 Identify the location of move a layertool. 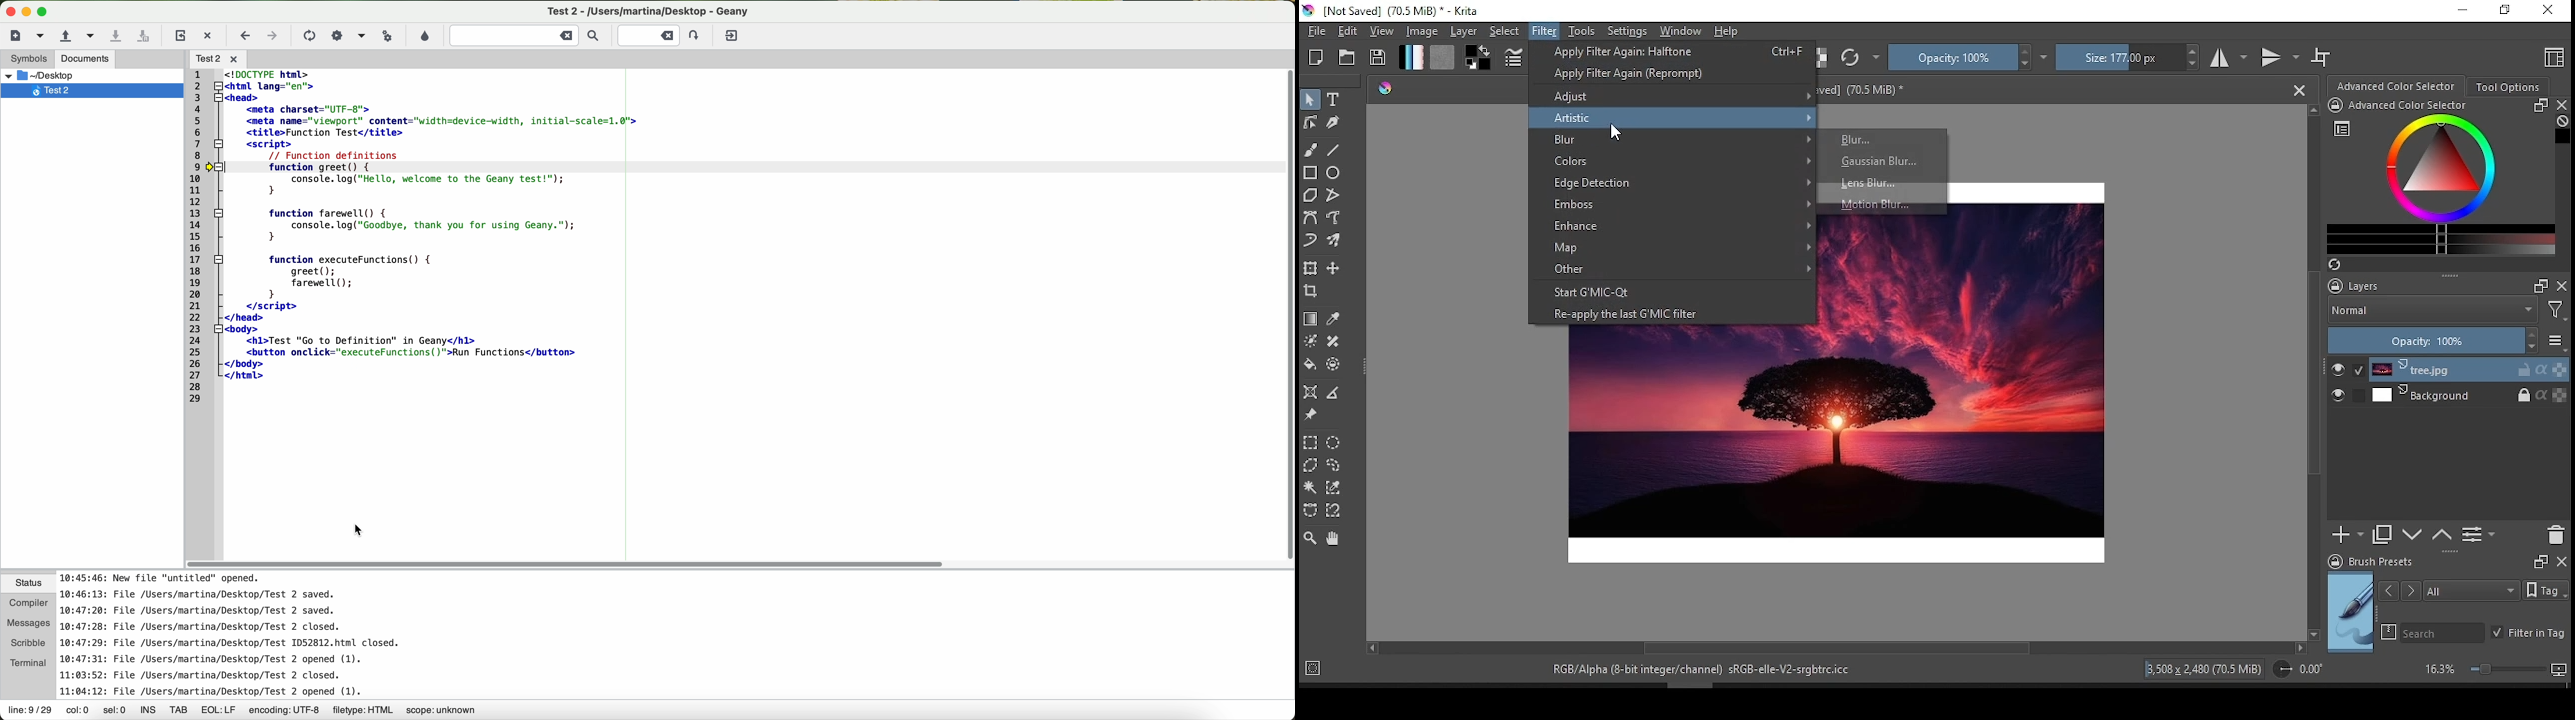
(1335, 269).